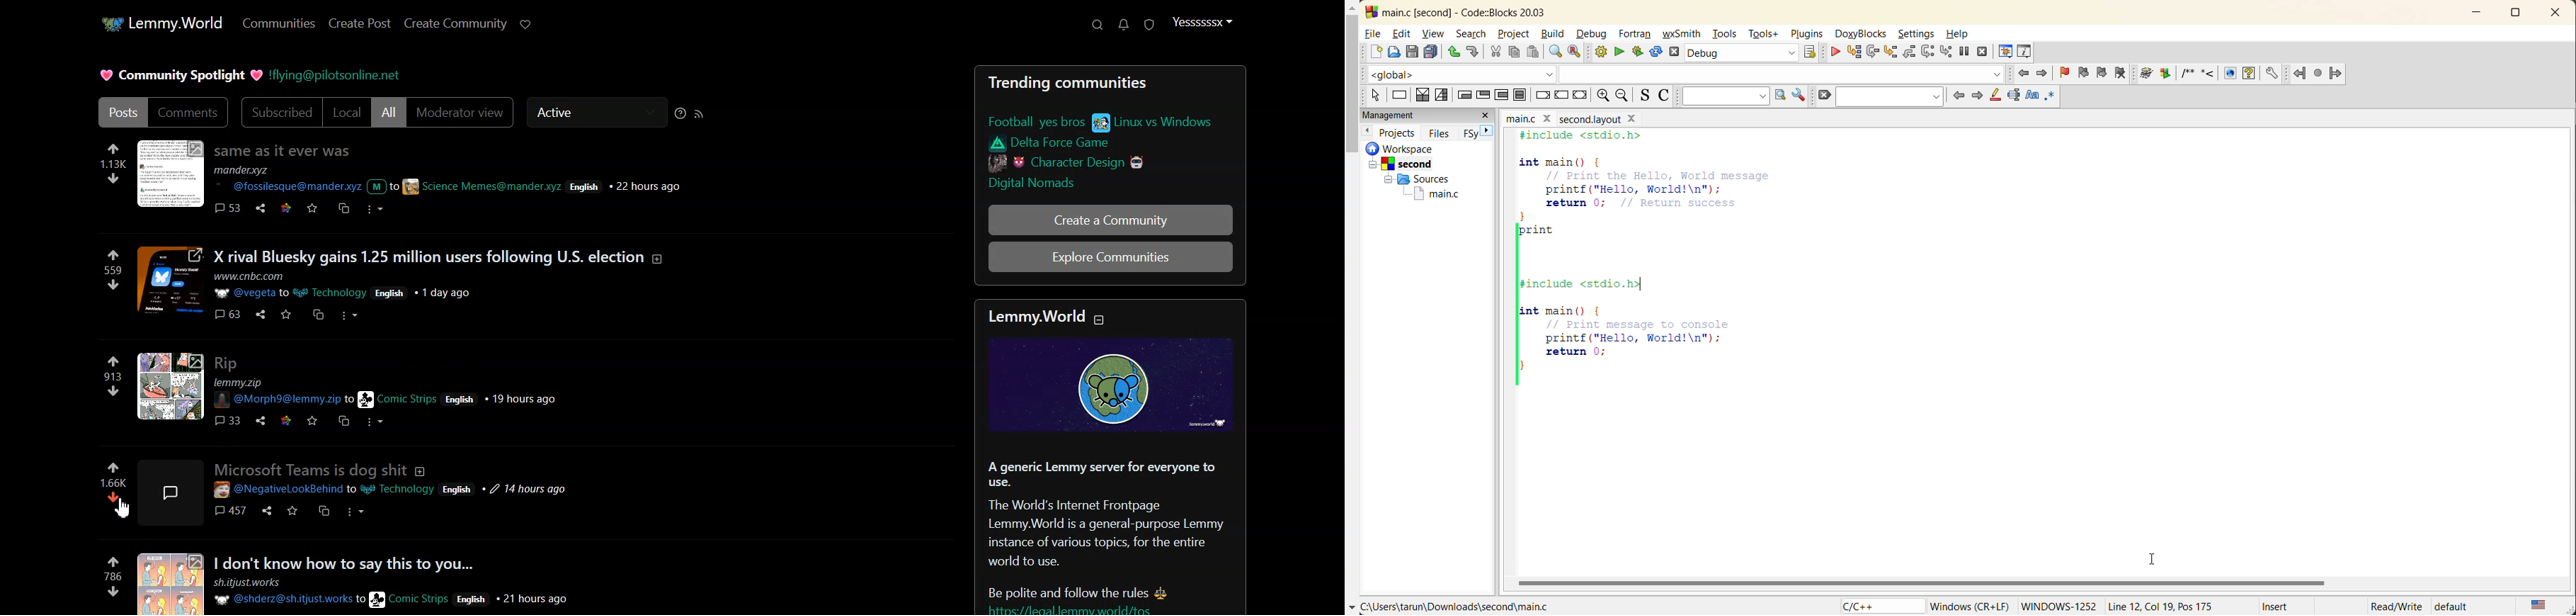 The image size is (2576, 616). What do you see at coordinates (1097, 24) in the screenshot?
I see `Search` at bounding box center [1097, 24].